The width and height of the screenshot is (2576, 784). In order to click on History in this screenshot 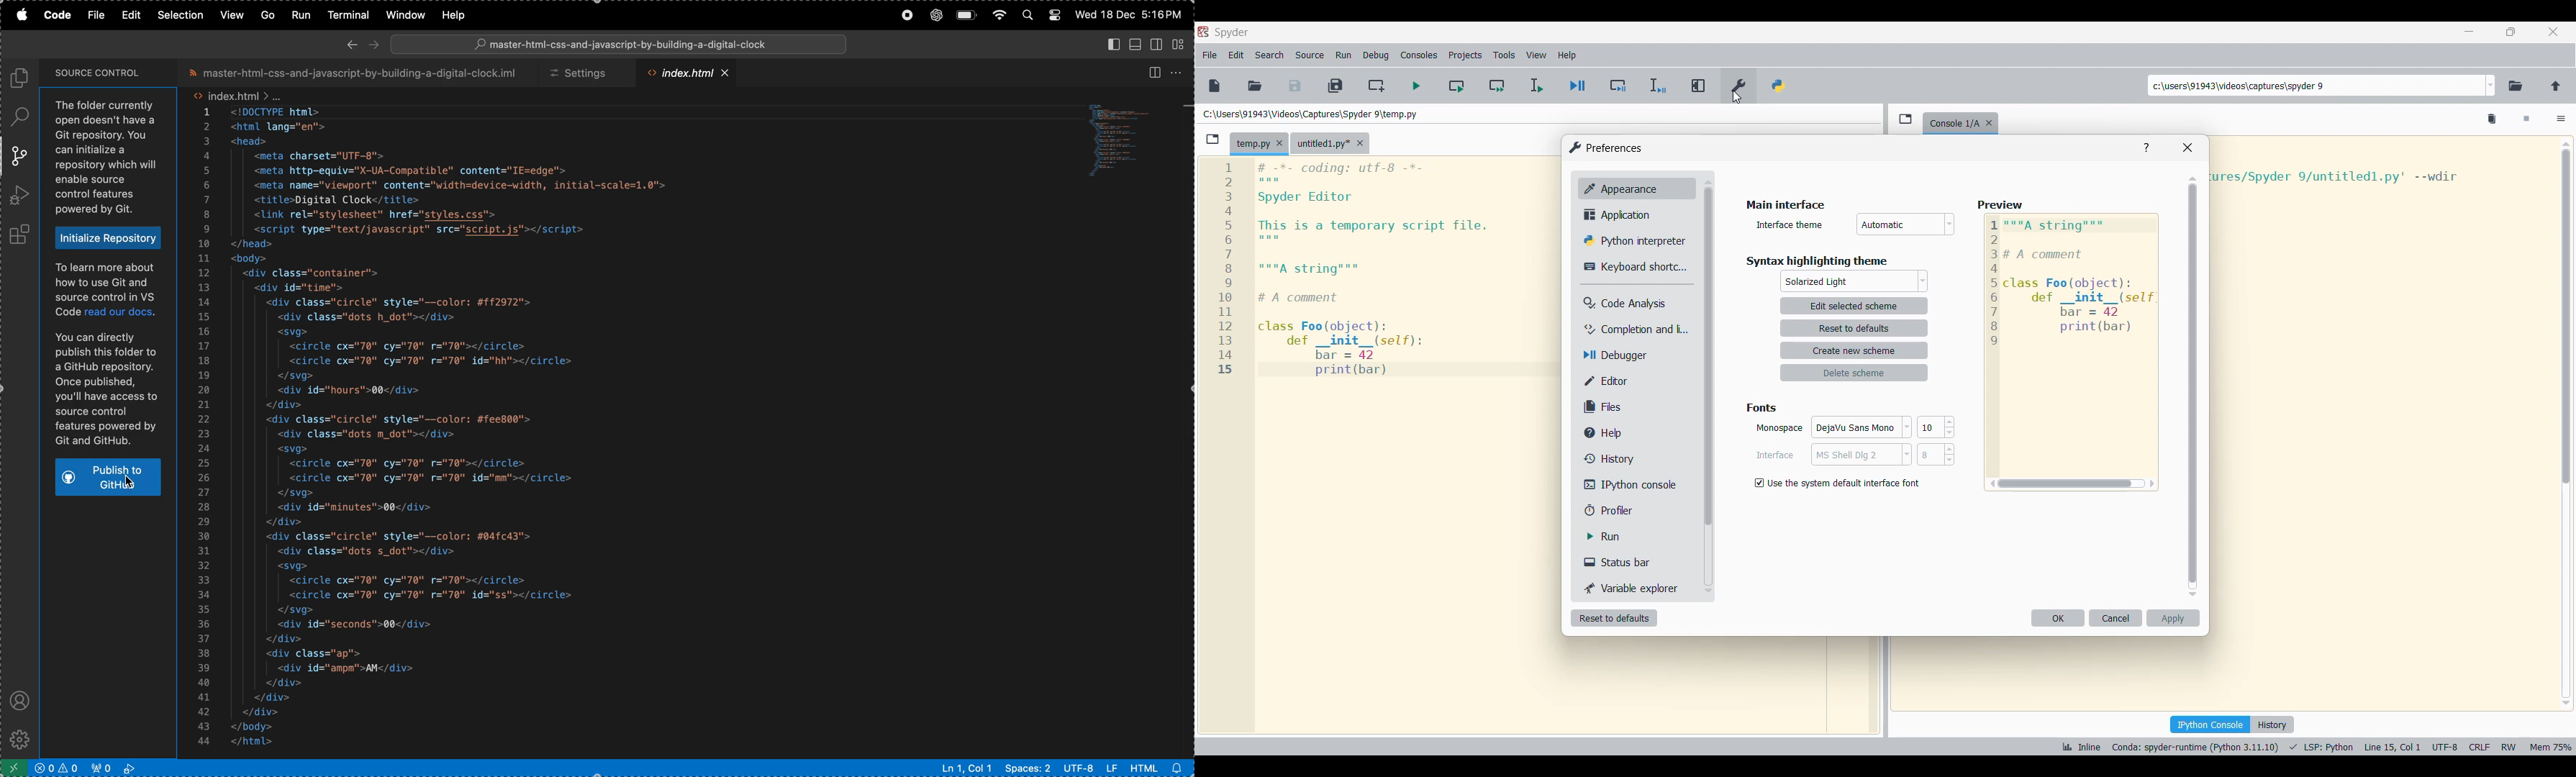, I will do `click(2272, 724)`.